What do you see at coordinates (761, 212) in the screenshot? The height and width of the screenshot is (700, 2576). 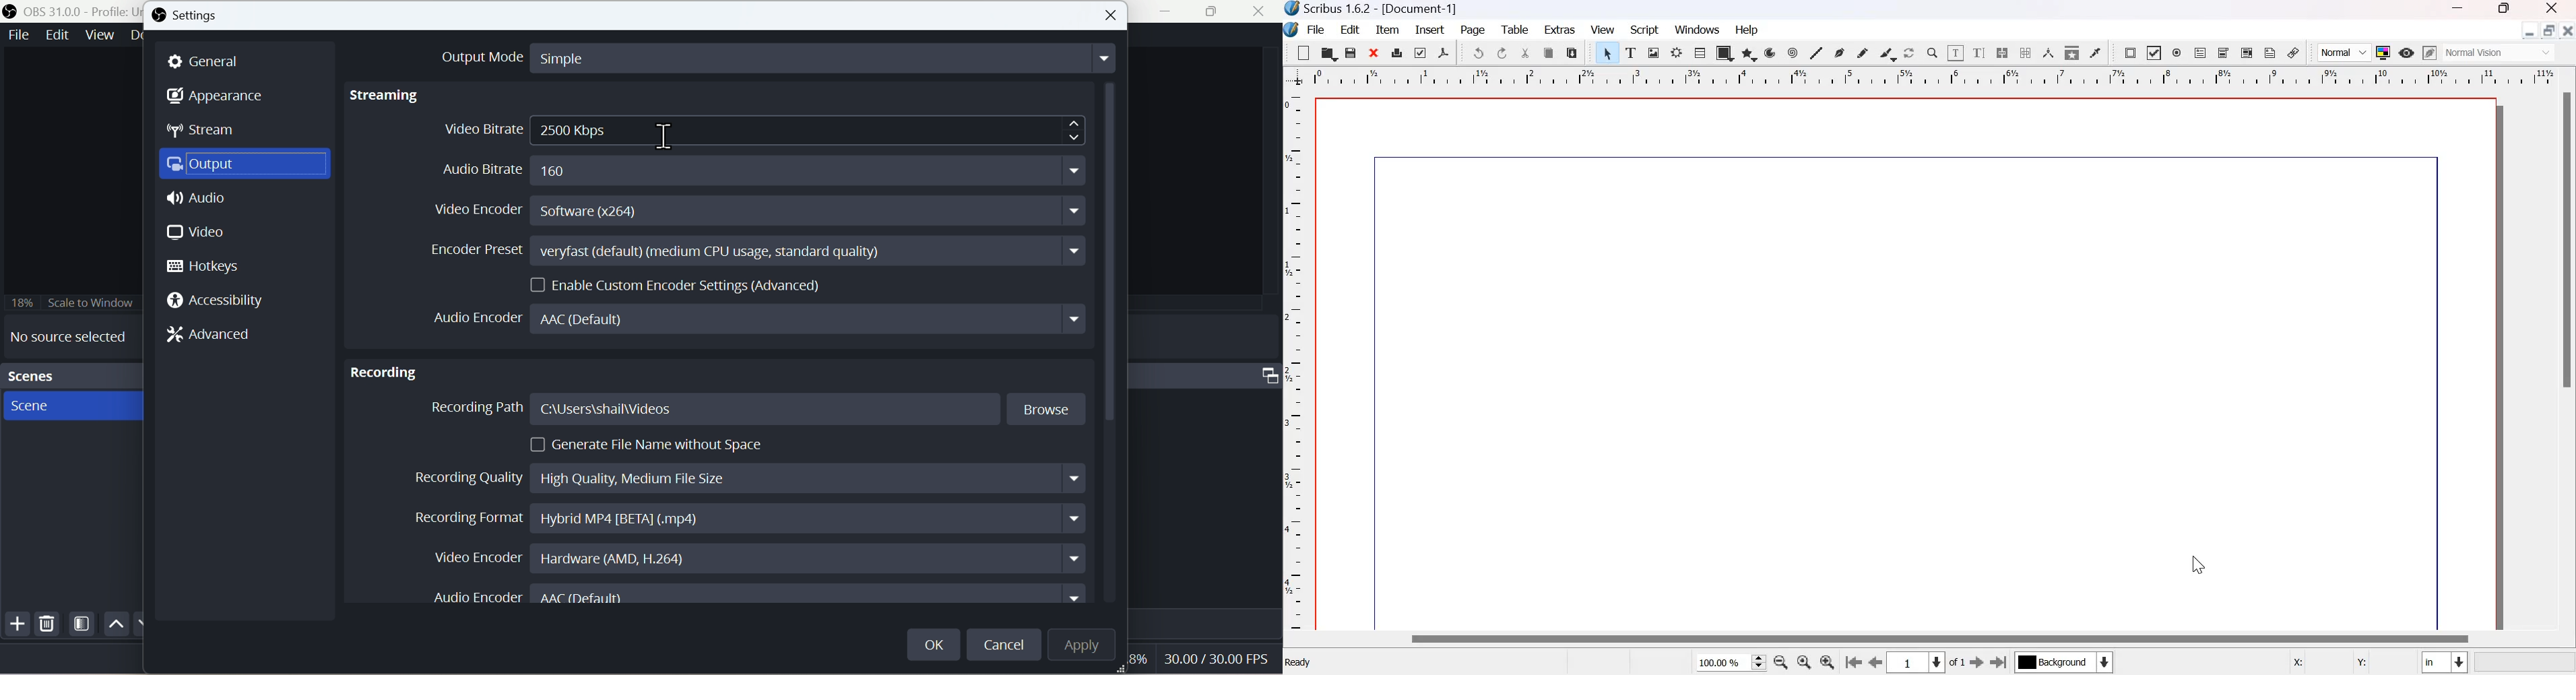 I see `Video Encoder` at bounding box center [761, 212].